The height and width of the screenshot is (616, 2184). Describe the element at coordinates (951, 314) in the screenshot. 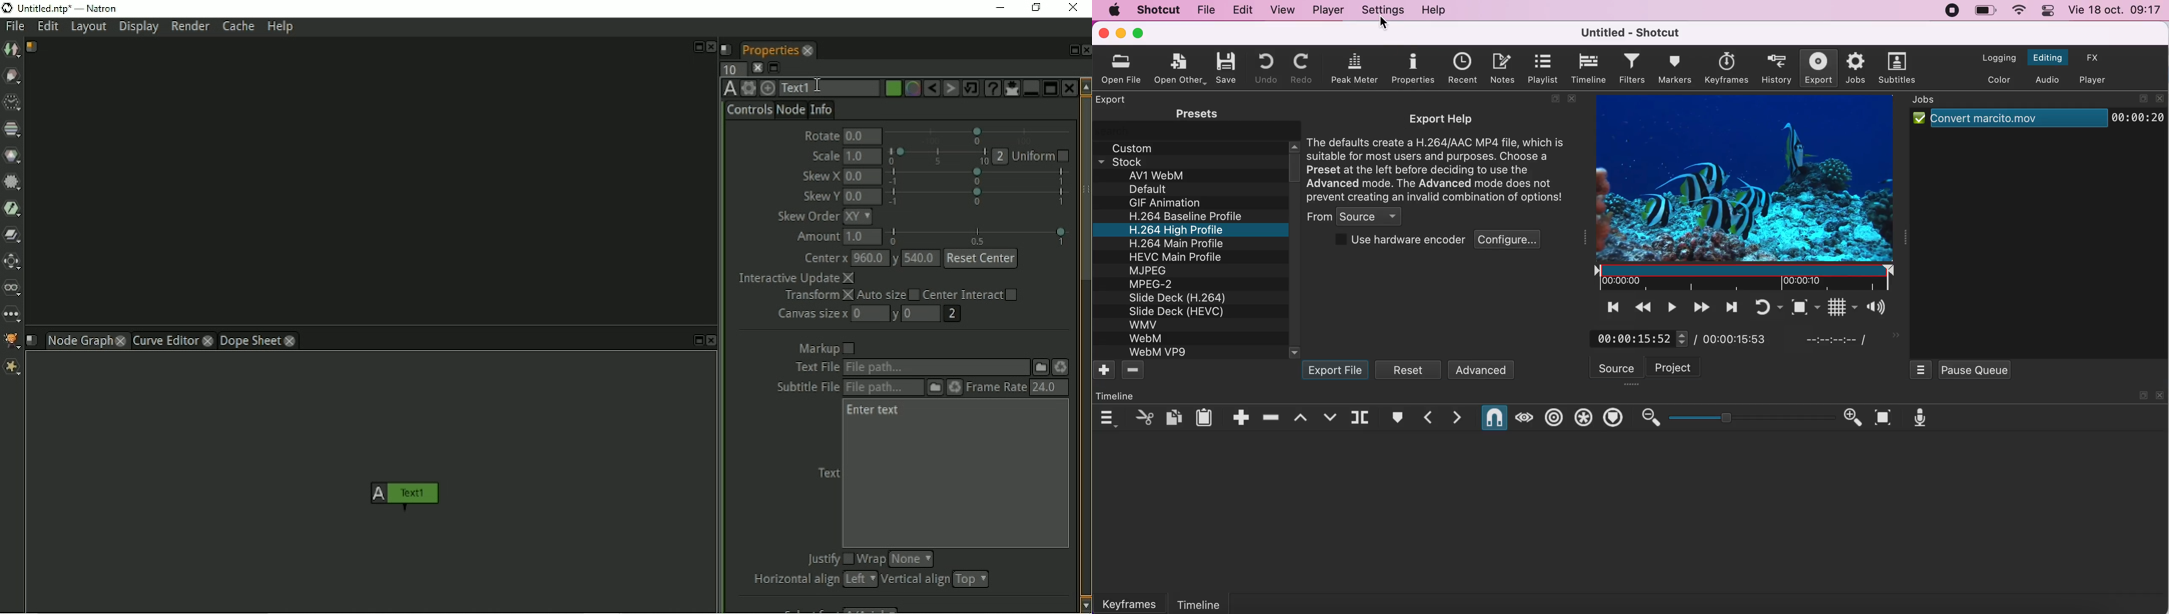

I see `2` at that location.